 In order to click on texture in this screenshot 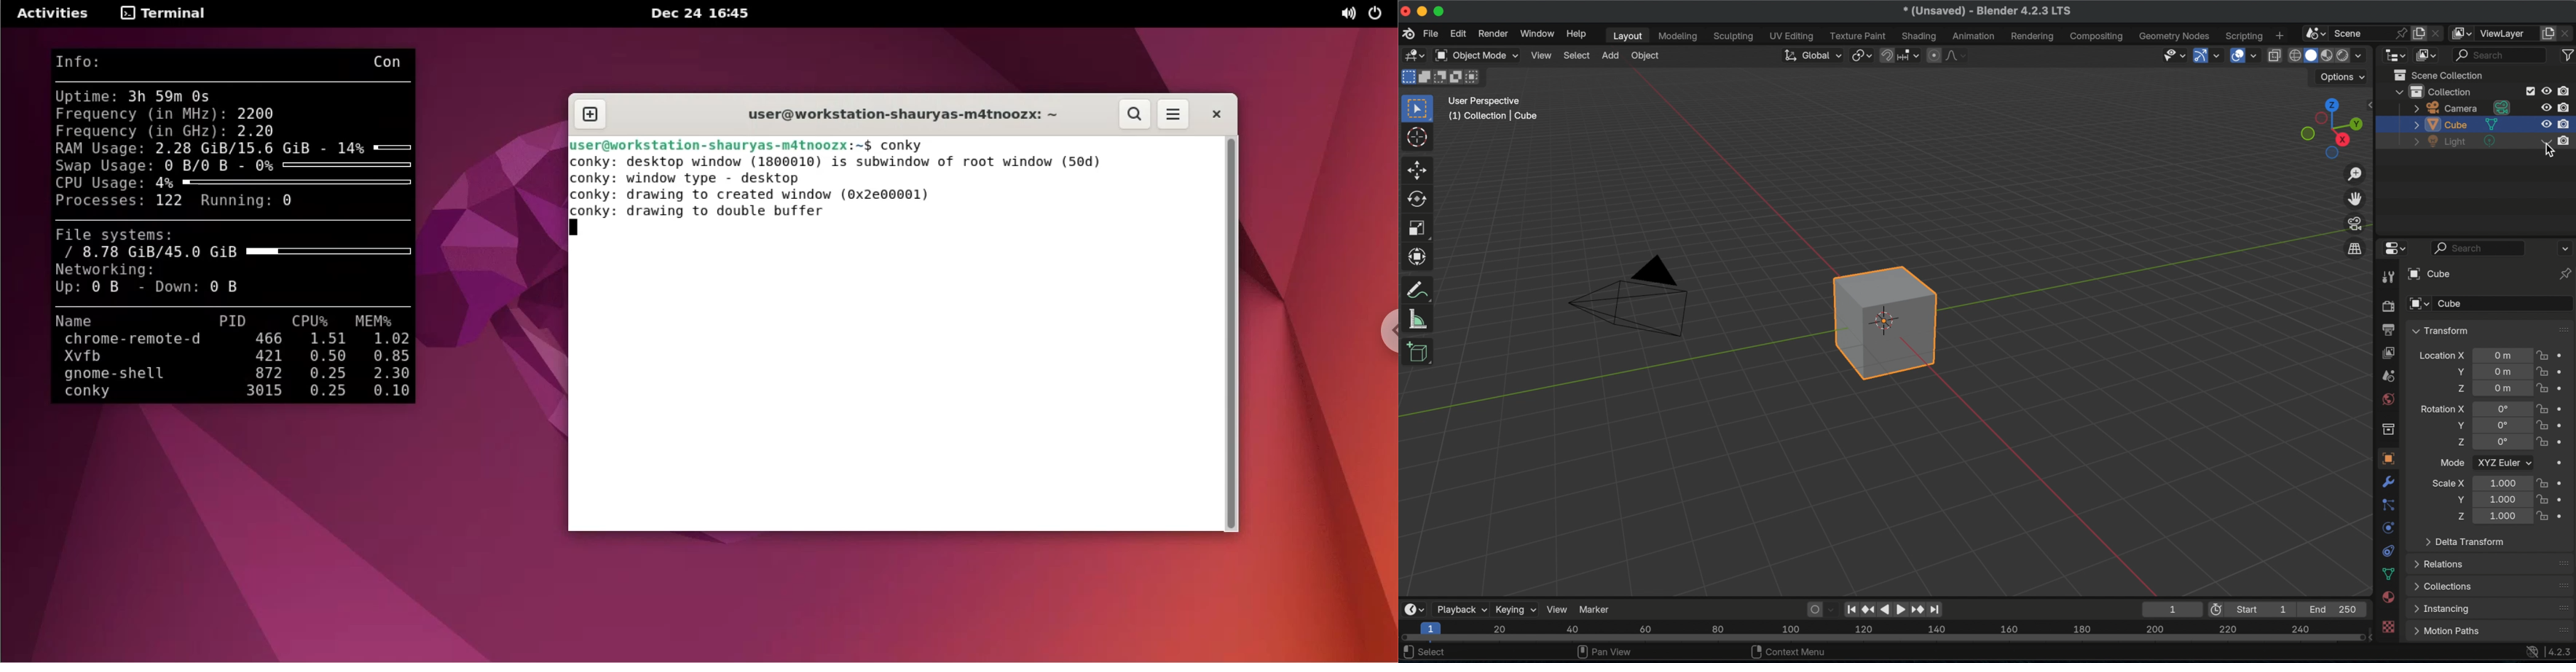, I will do `click(2389, 627)`.